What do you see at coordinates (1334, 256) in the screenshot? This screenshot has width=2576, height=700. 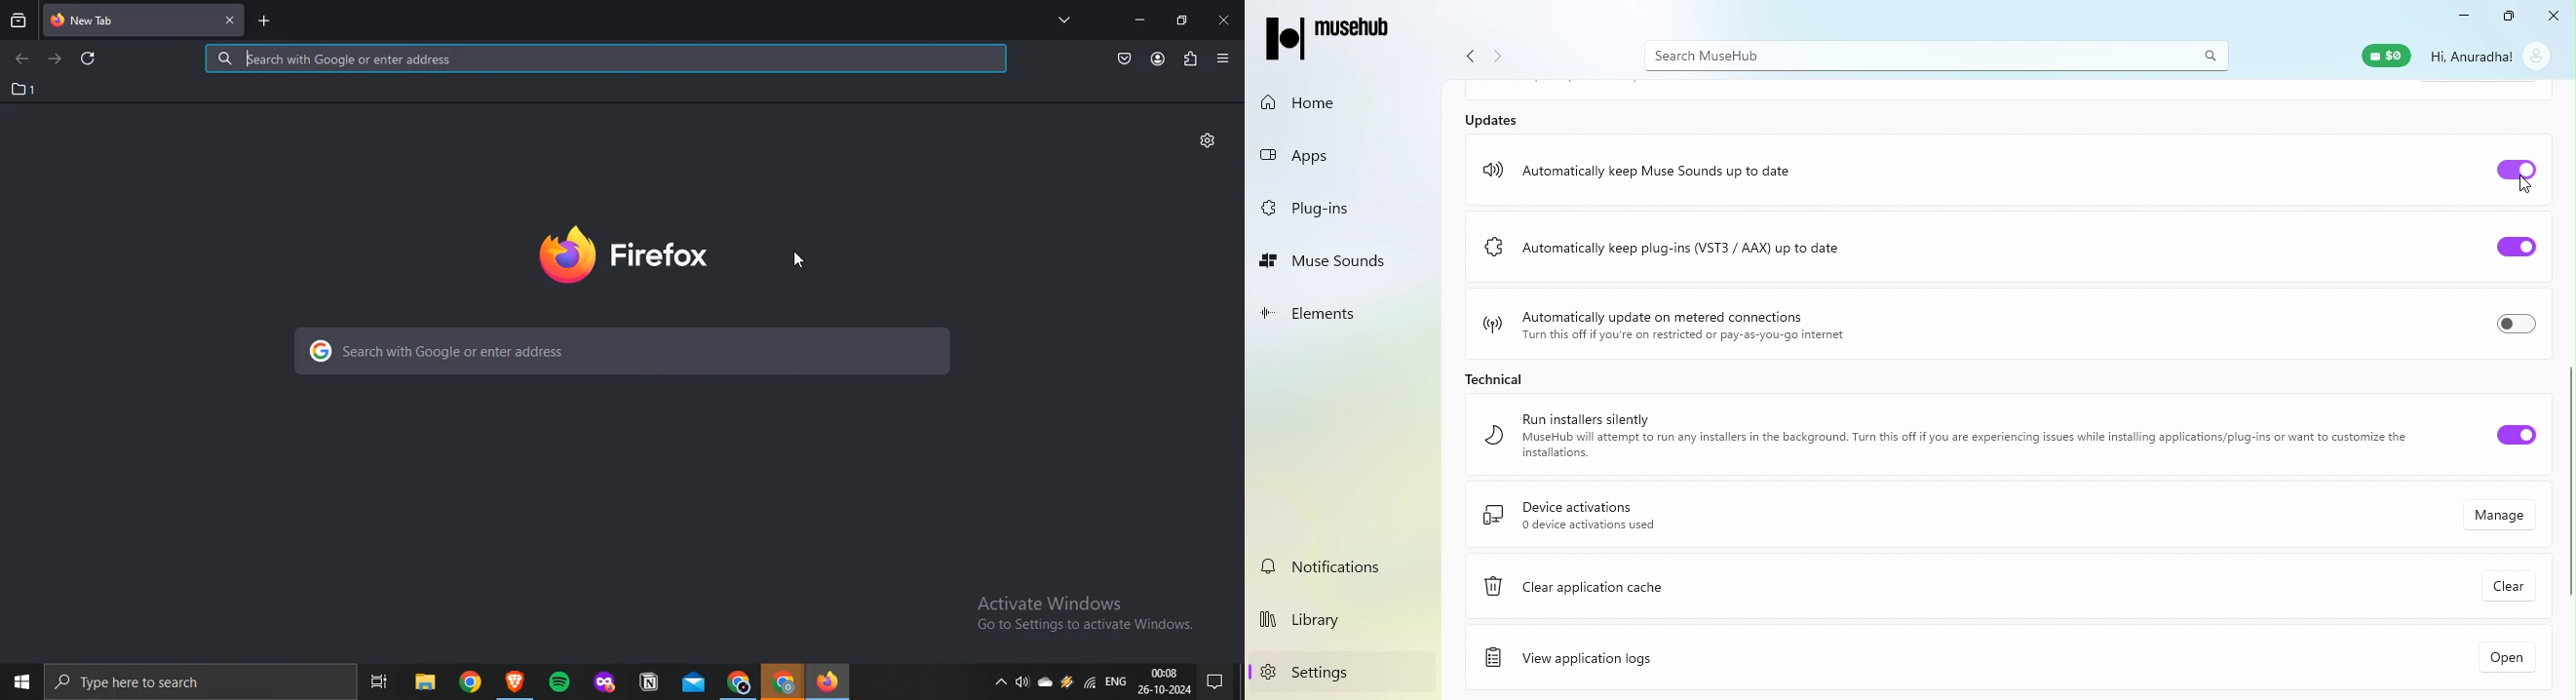 I see `Muse Sounds` at bounding box center [1334, 256].